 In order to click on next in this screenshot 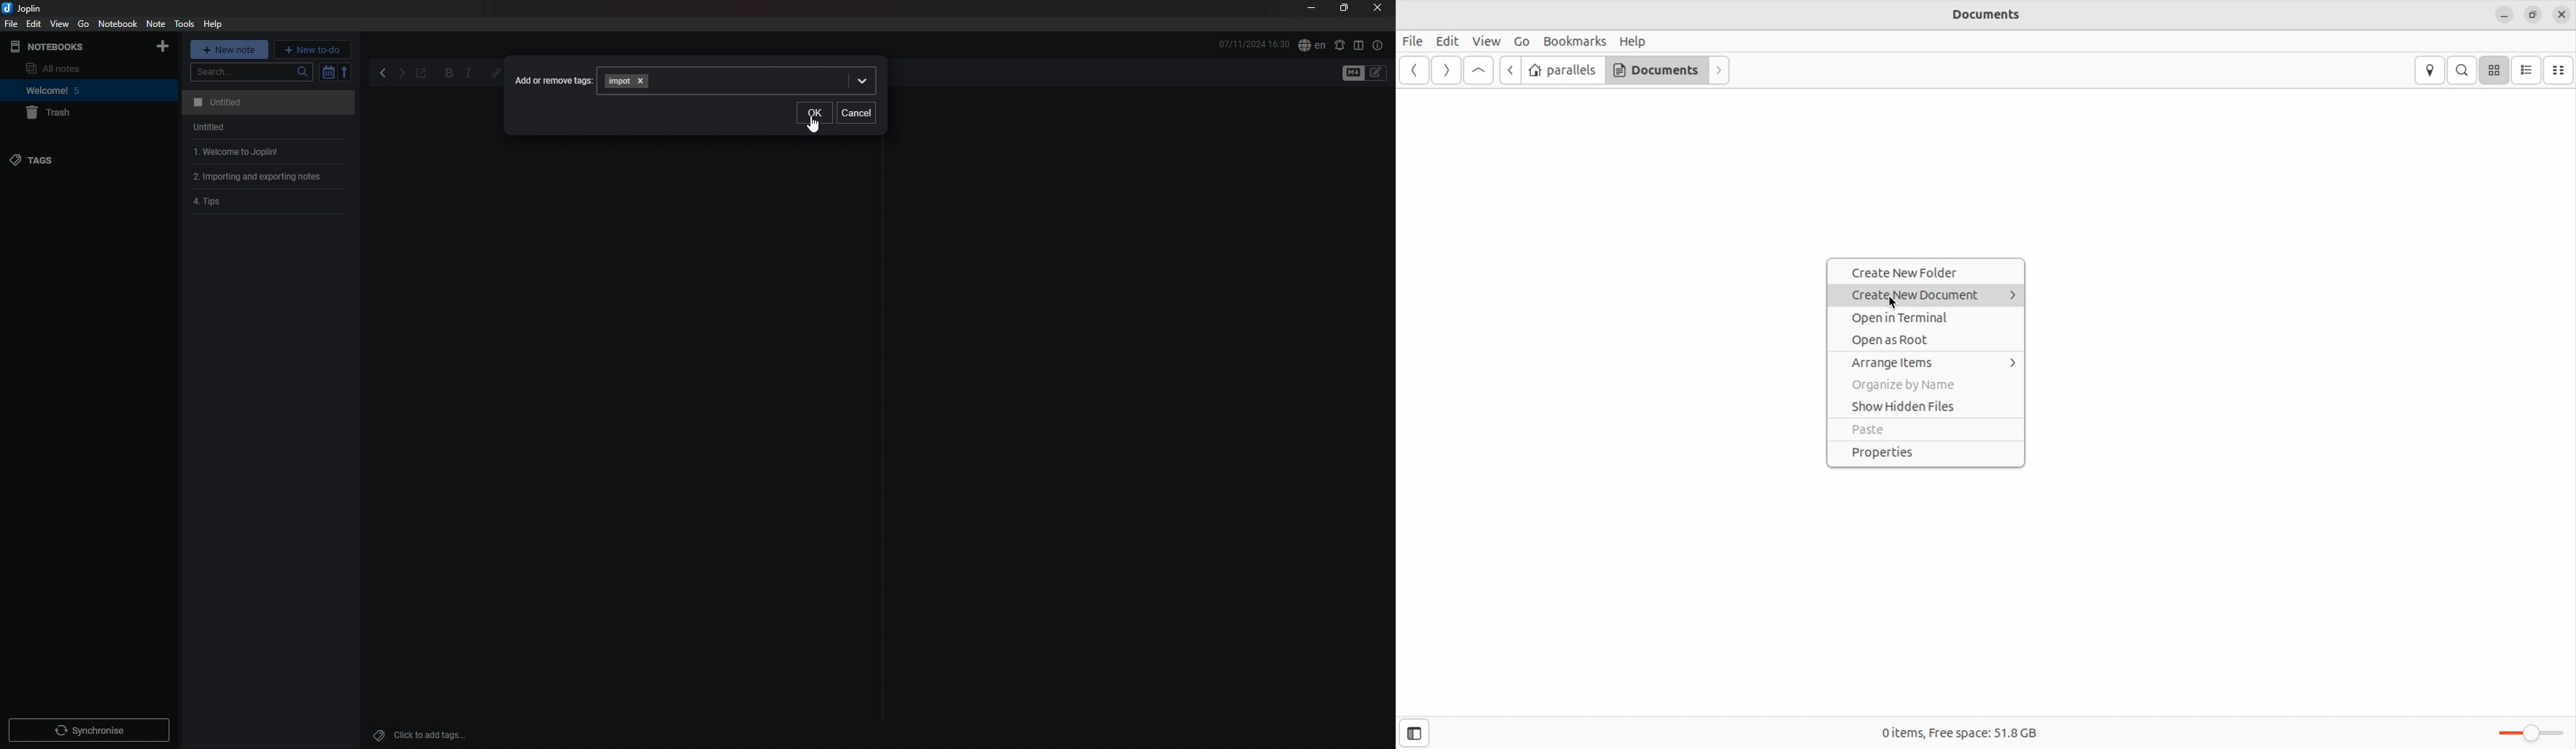, I will do `click(1445, 71)`.